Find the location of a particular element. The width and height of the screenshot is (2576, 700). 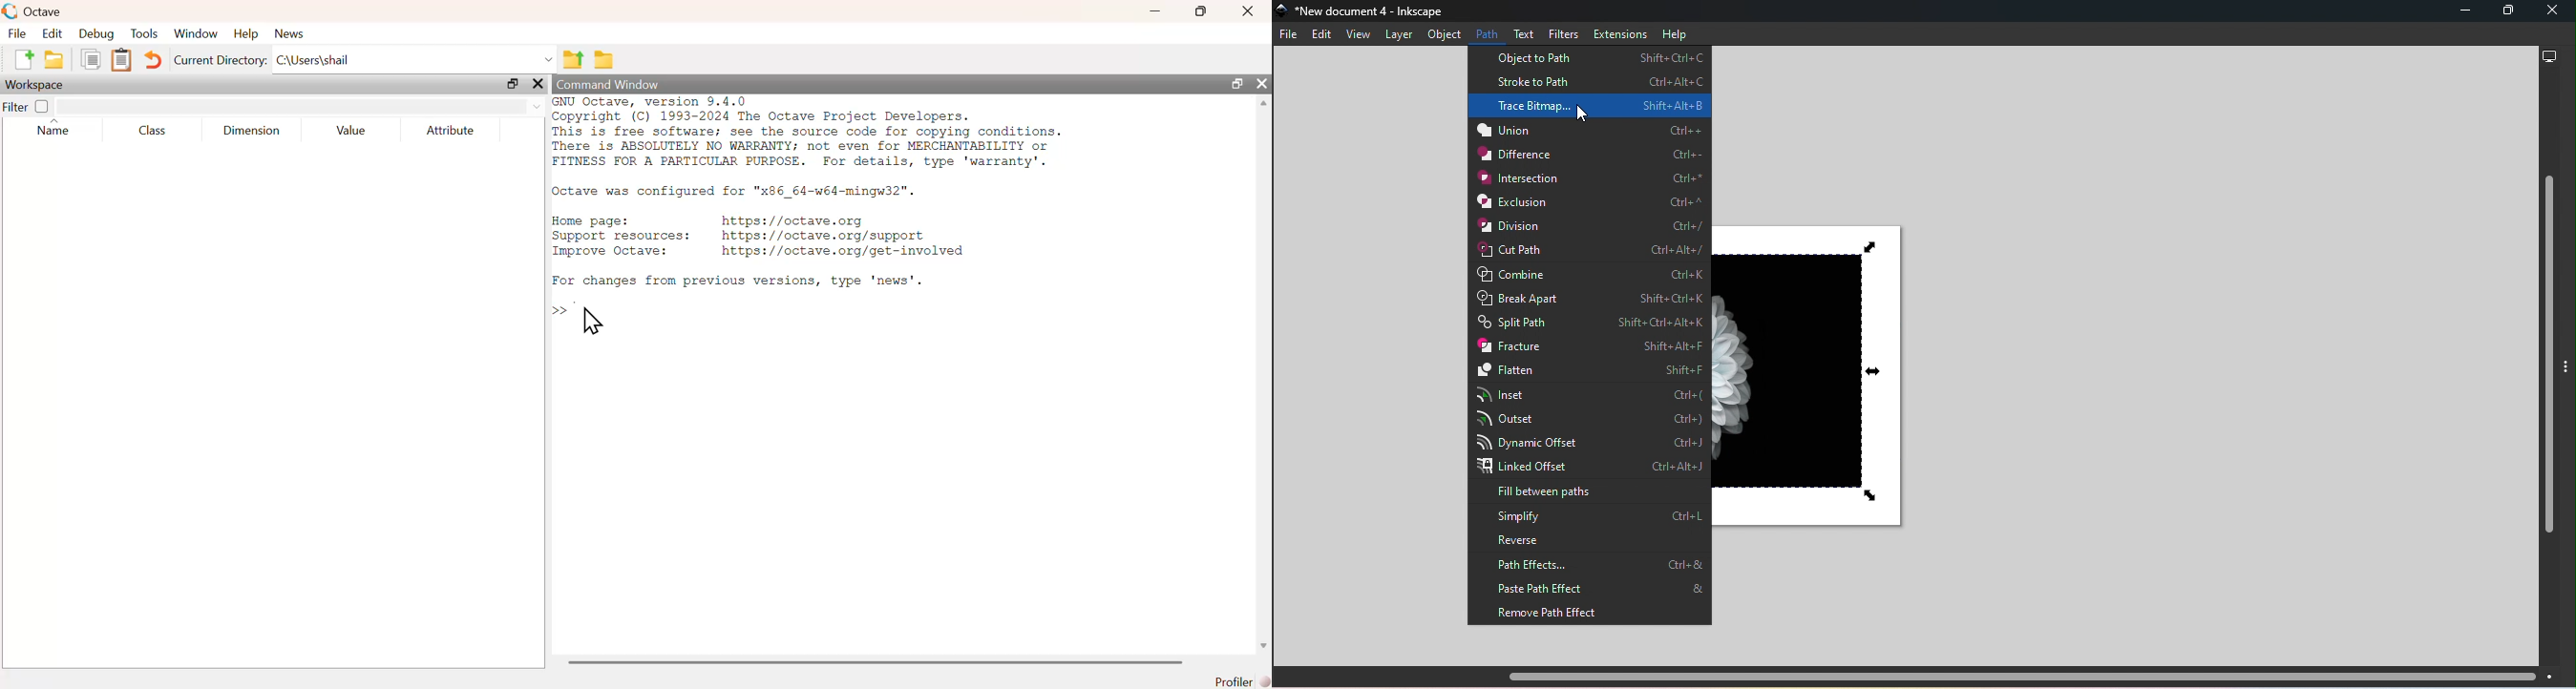

Attribute is located at coordinates (452, 132).